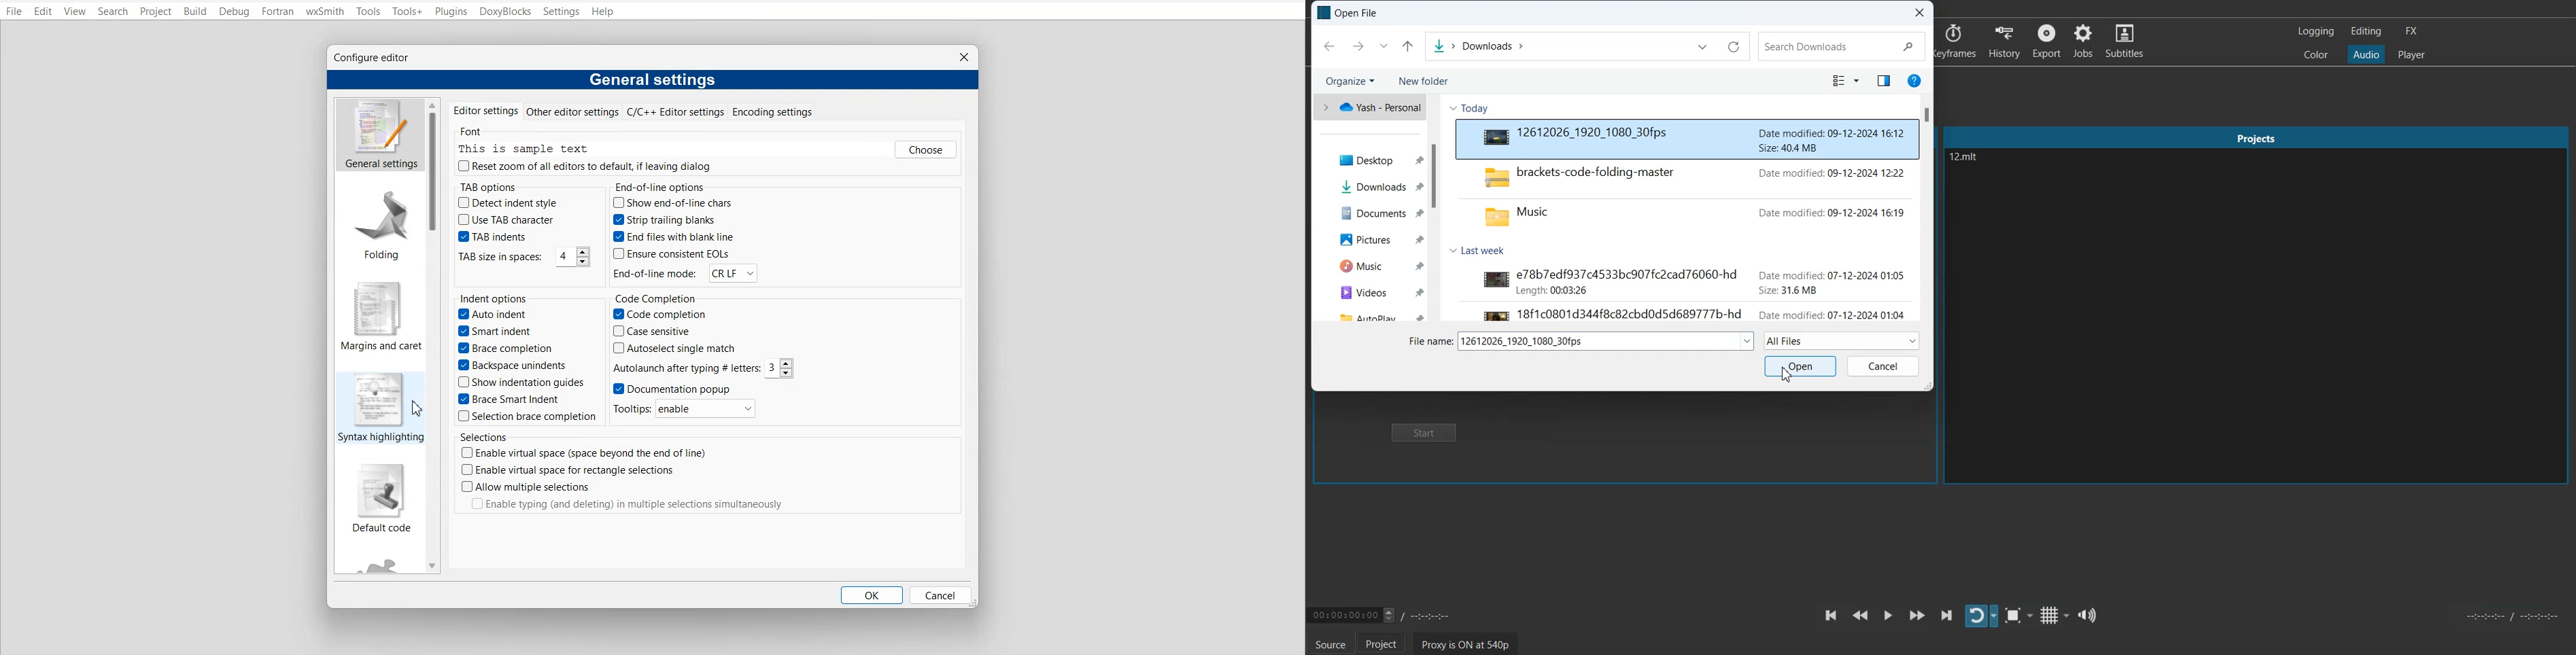  Describe the element at coordinates (324, 11) in the screenshot. I see `wxSmith` at that location.